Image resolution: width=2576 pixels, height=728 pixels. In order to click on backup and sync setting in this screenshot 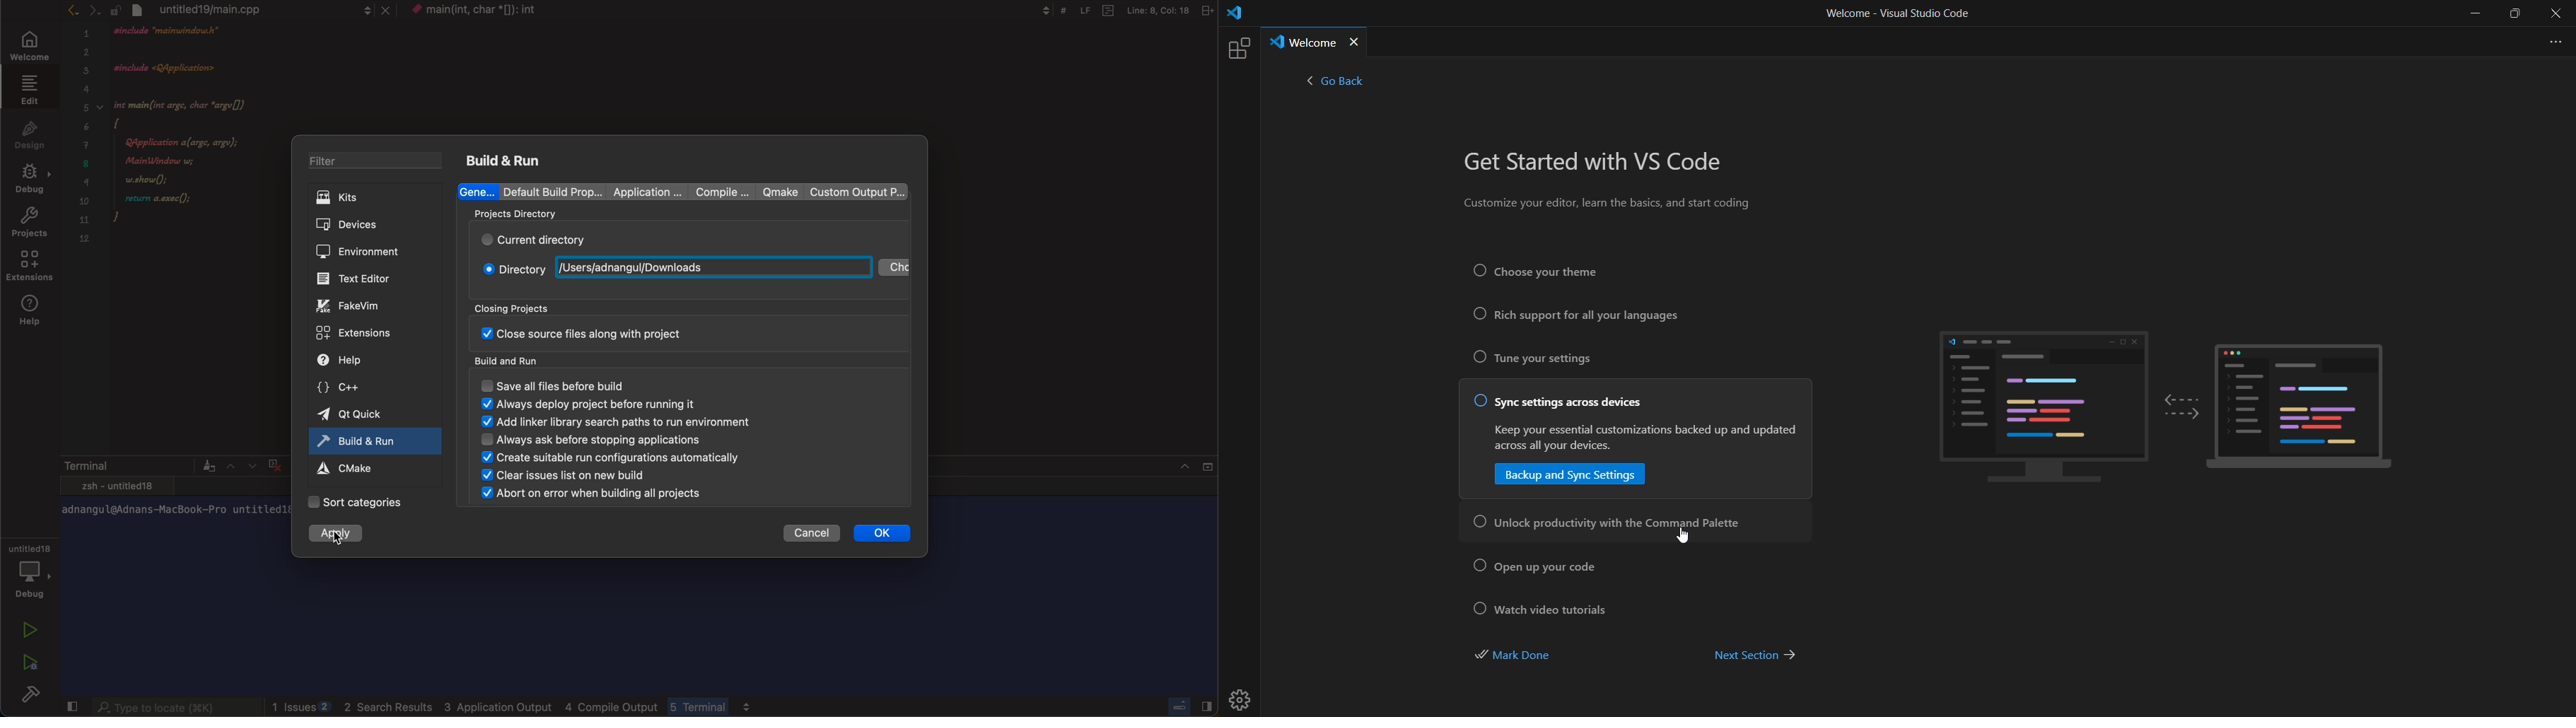, I will do `click(1582, 474)`.